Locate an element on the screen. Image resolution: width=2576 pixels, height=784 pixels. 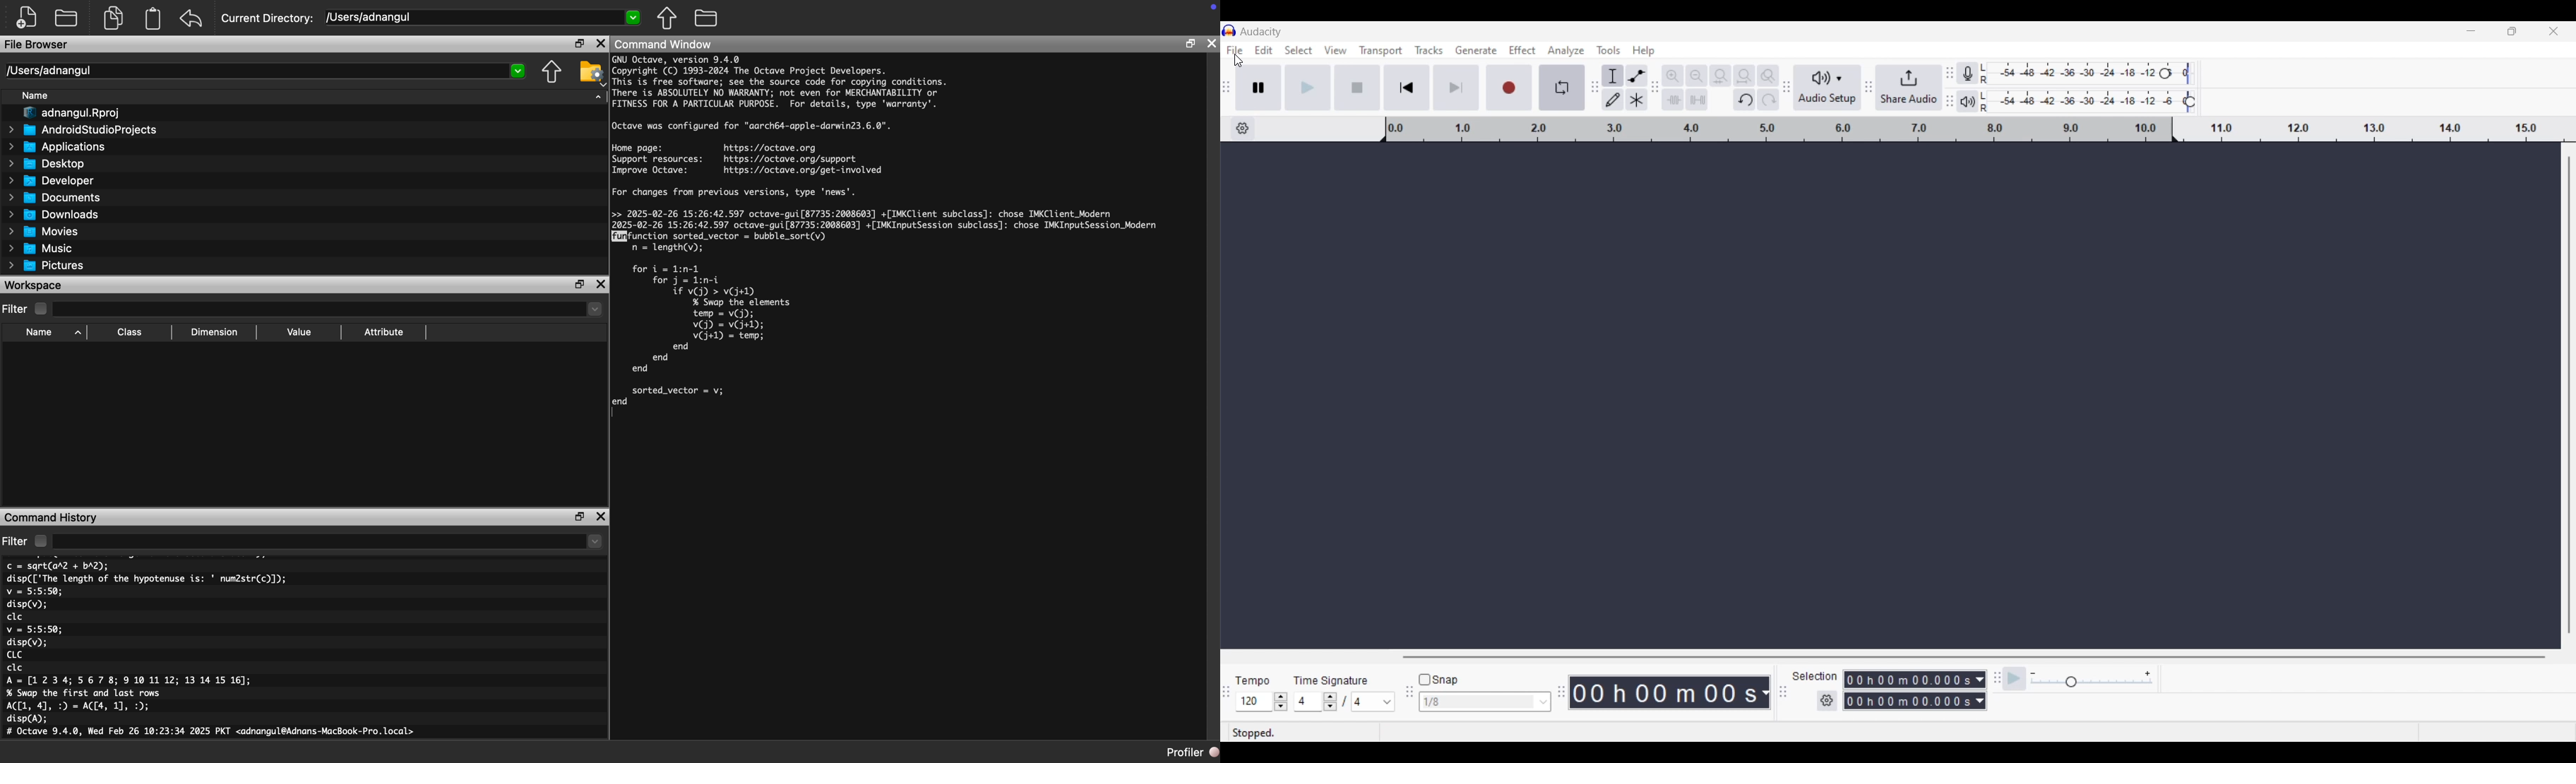
Clipboard is located at coordinates (153, 19).